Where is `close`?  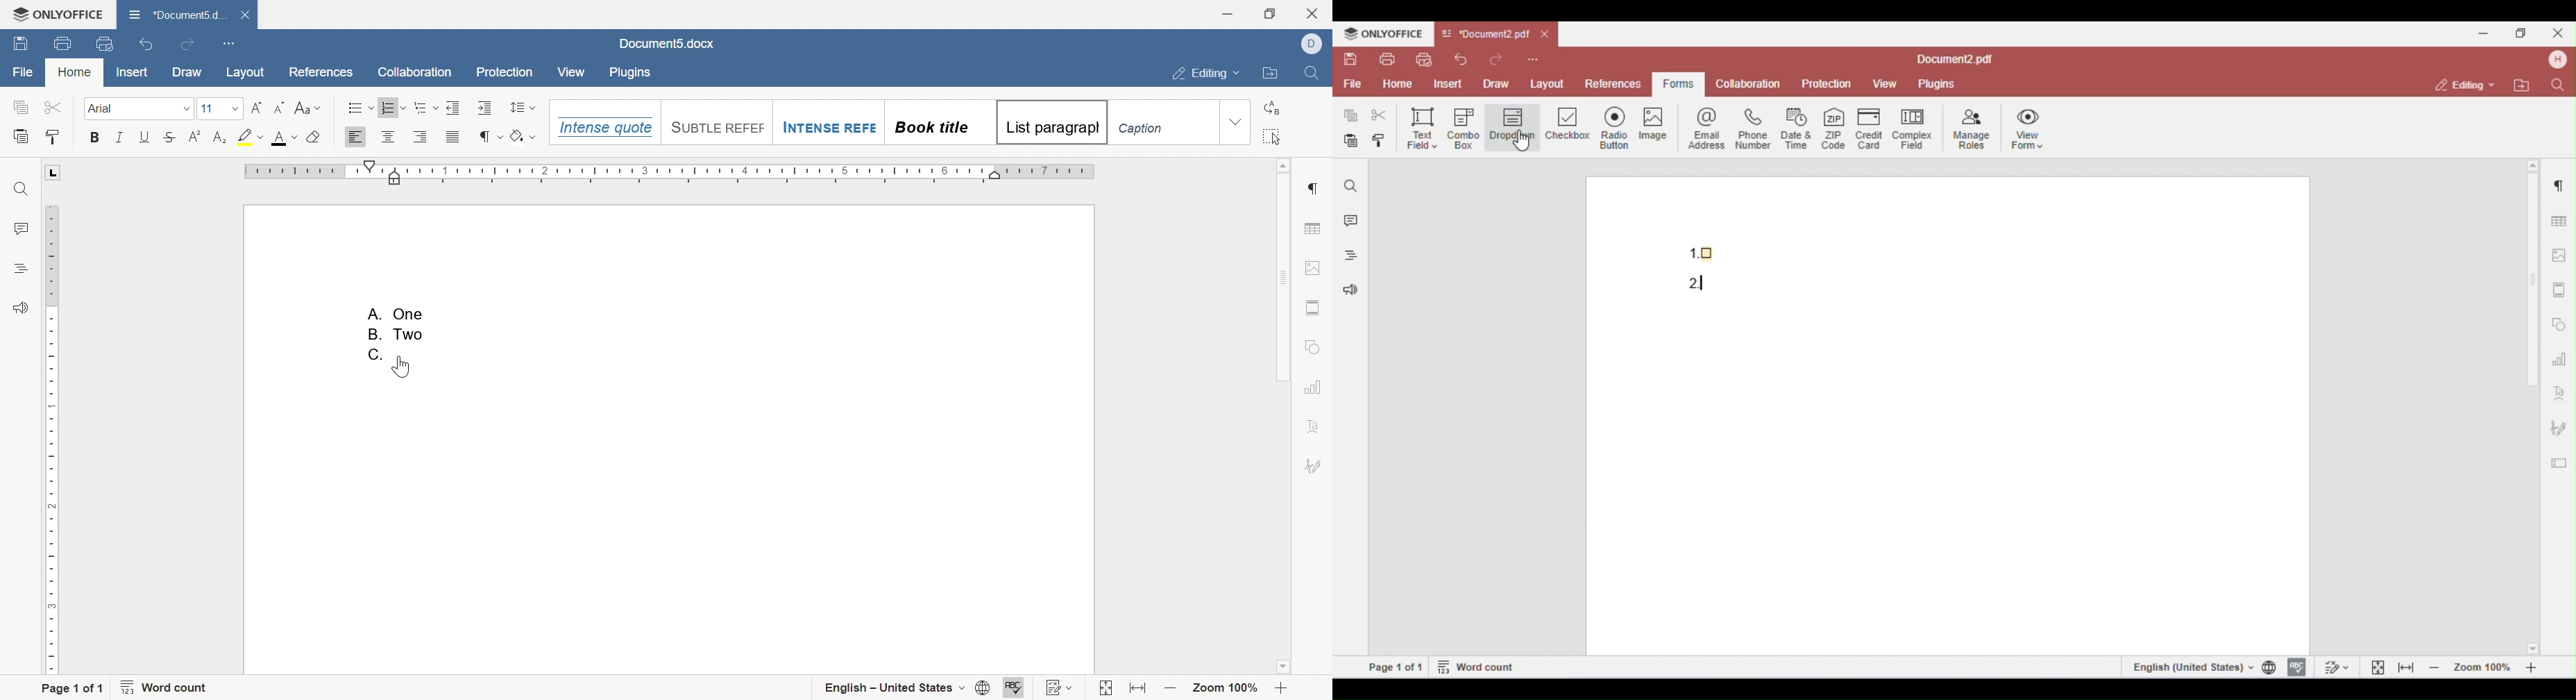 close is located at coordinates (1315, 14).